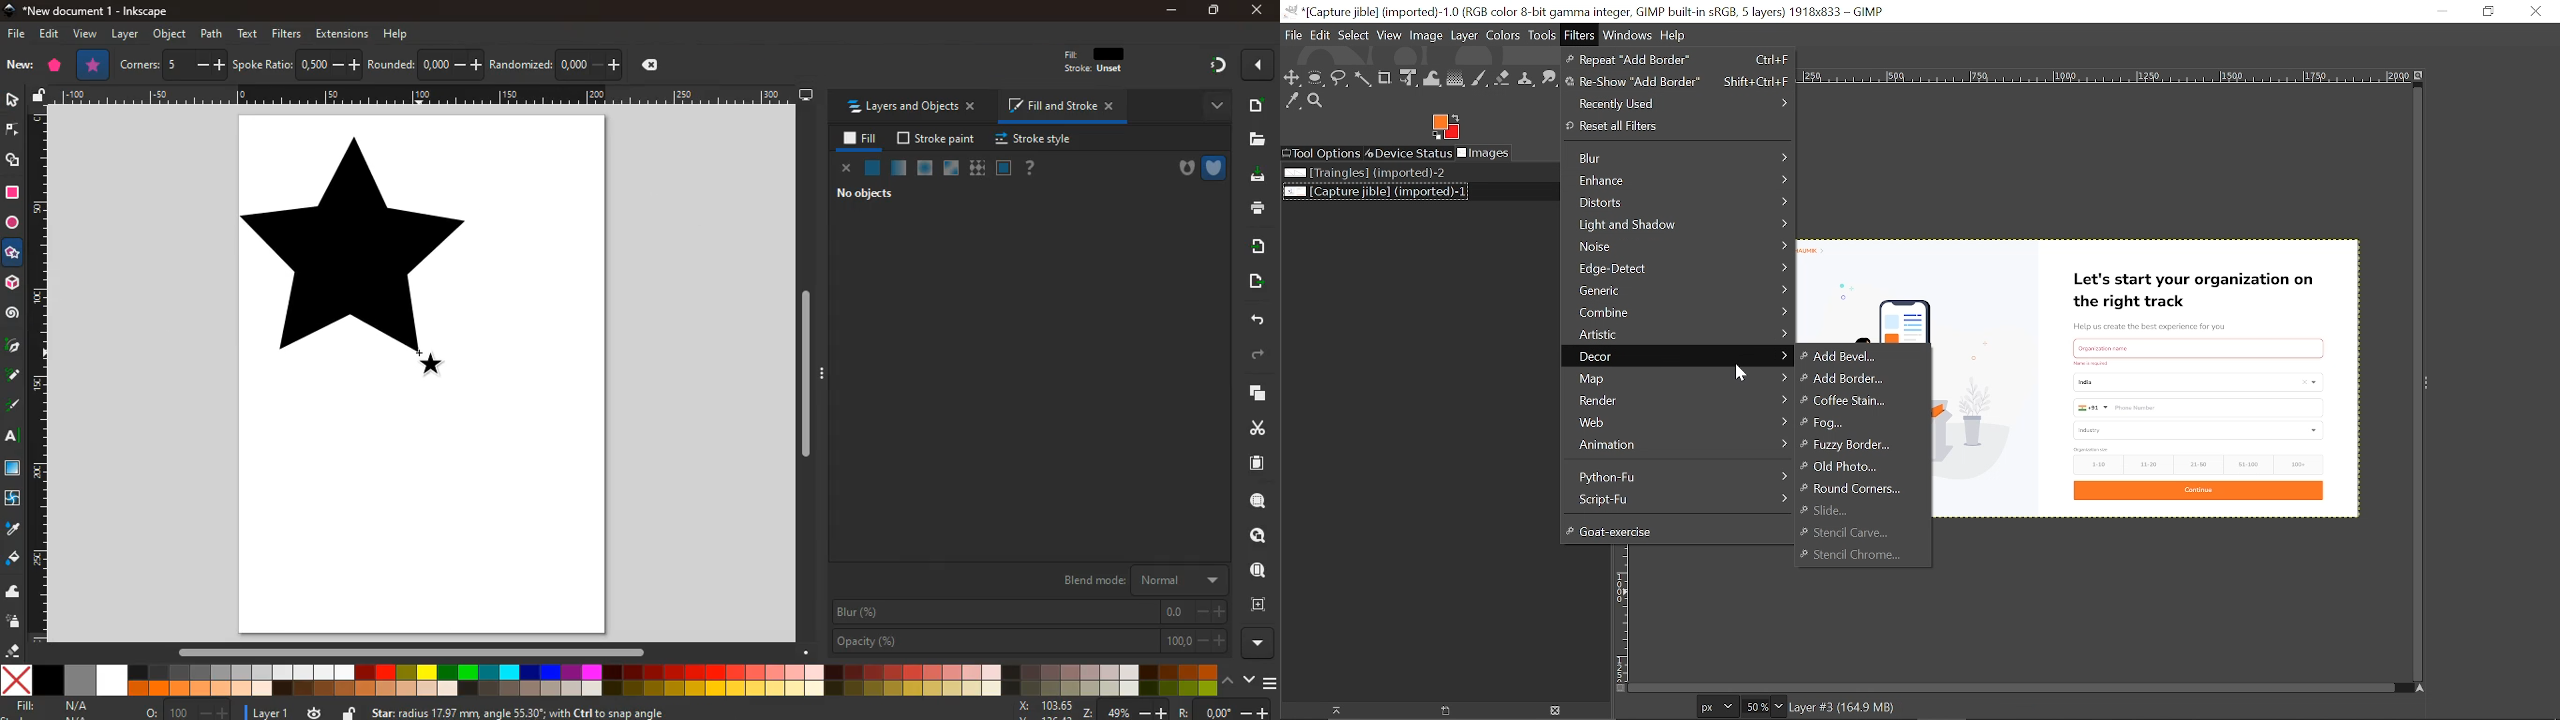 The height and width of the screenshot is (728, 2576). What do you see at coordinates (809, 377) in the screenshot?
I see `Vertical scroll bar` at bounding box center [809, 377].